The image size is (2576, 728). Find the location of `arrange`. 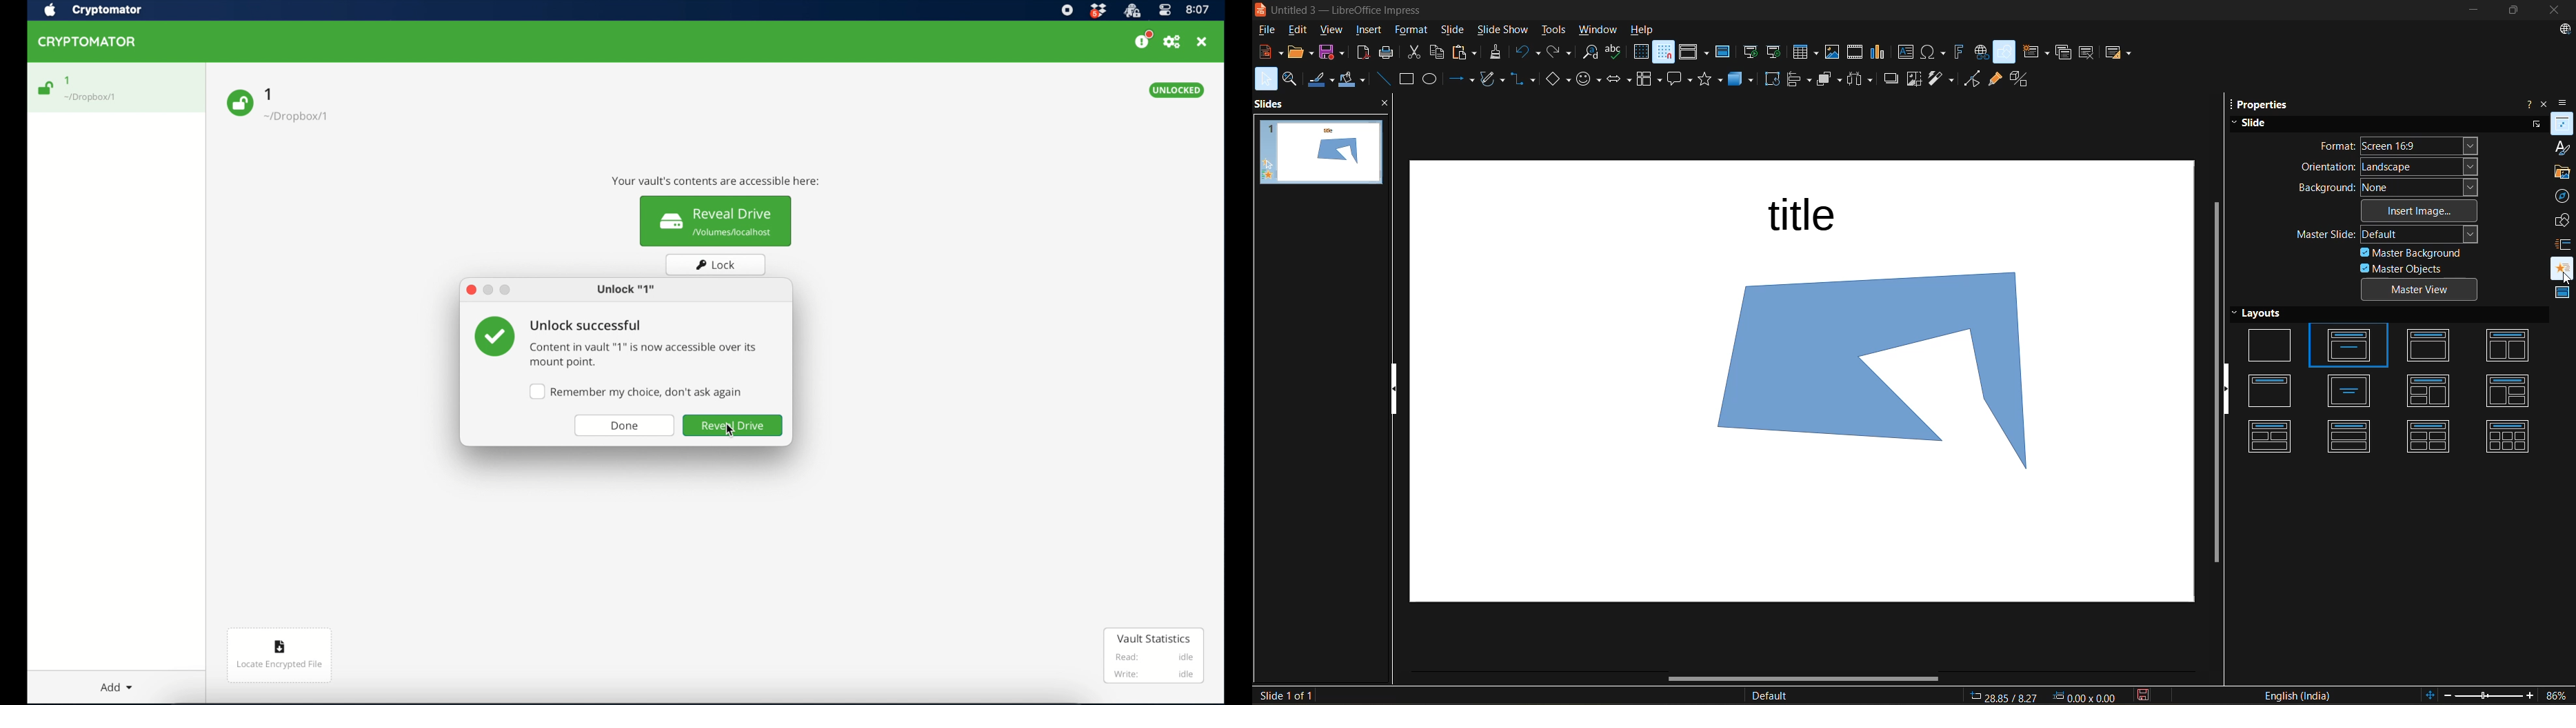

arrange is located at coordinates (1825, 82).